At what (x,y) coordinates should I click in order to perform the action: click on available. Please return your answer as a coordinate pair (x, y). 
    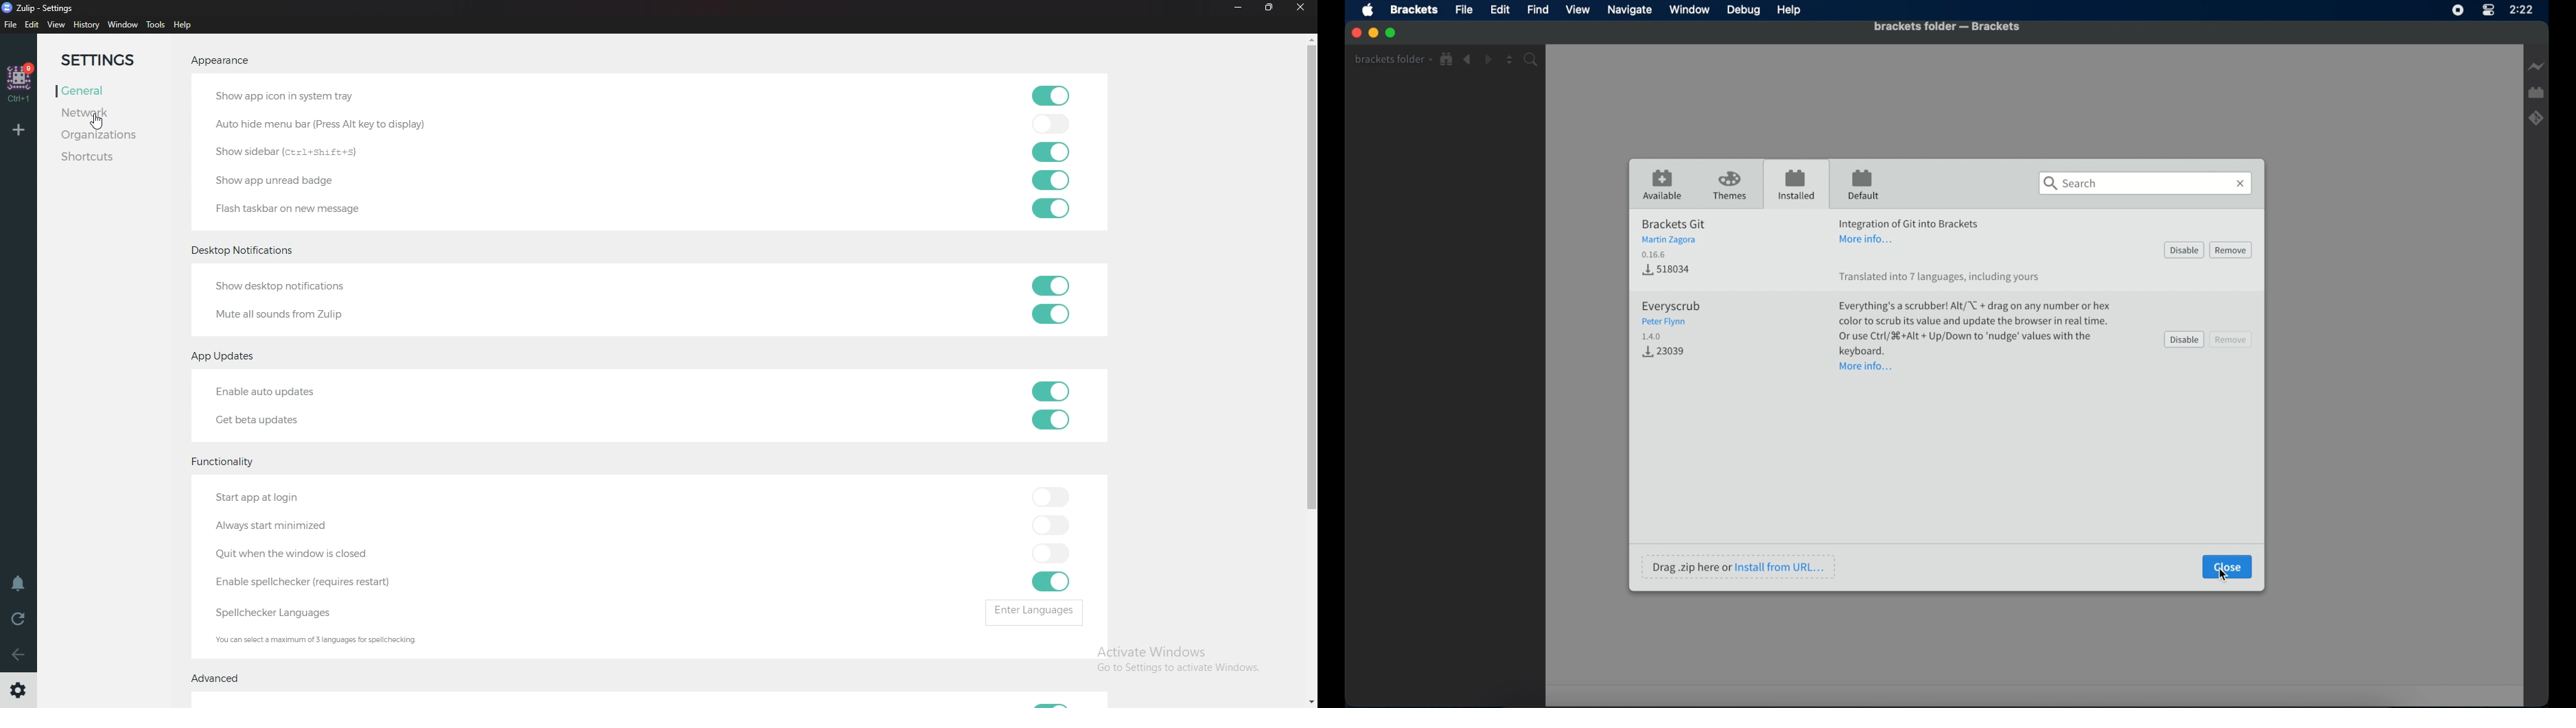
    Looking at the image, I should click on (1663, 185).